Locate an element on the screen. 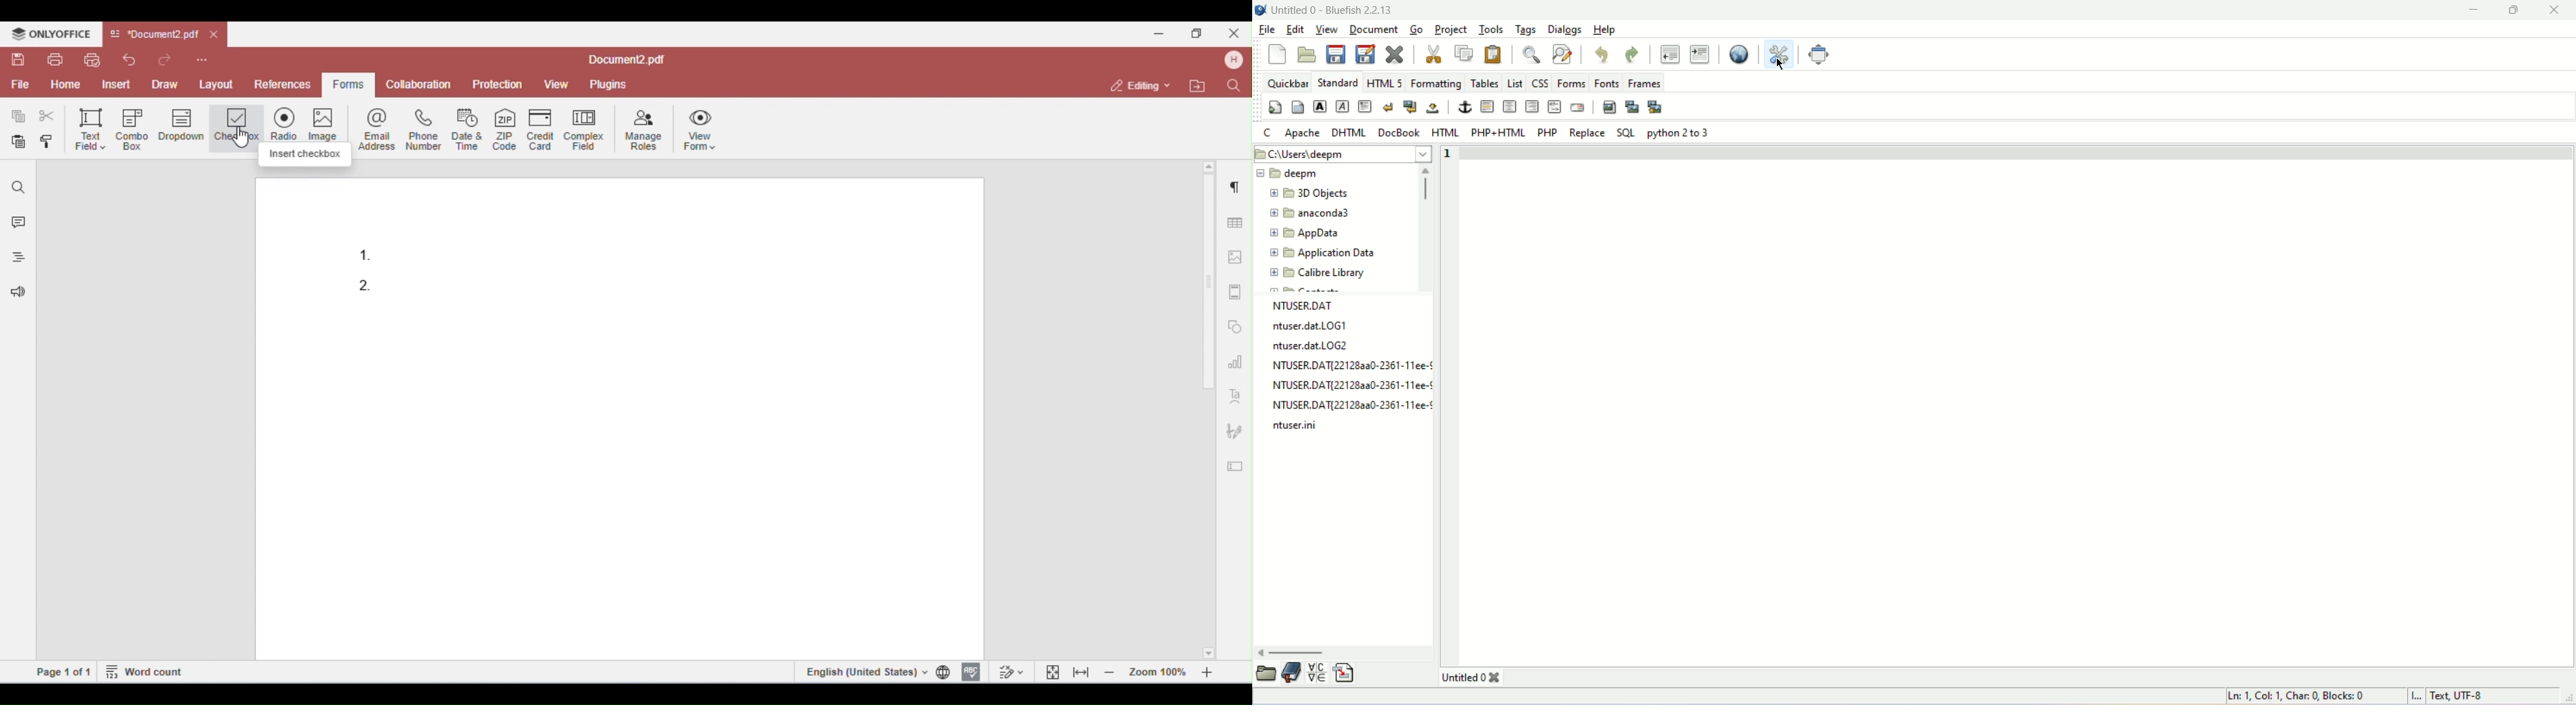 Image resolution: width=2576 pixels, height=728 pixels. DHTML is located at coordinates (1347, 130).